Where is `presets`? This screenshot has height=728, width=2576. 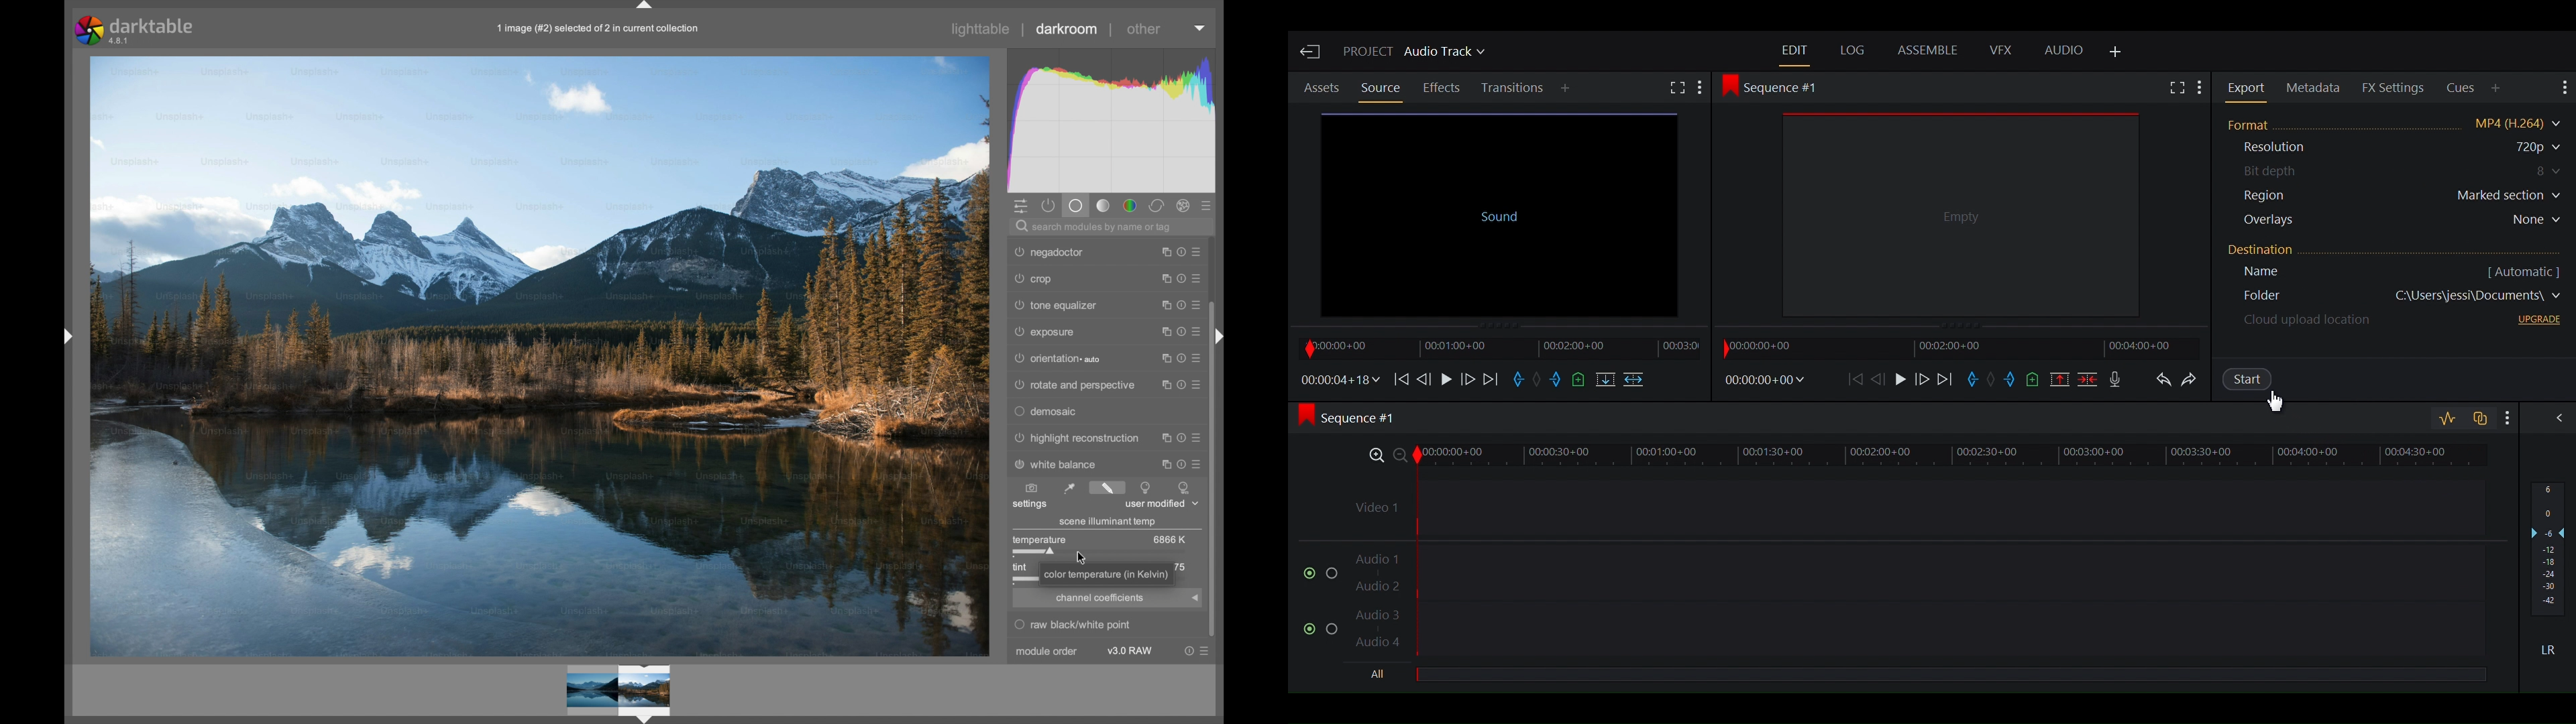 presets is located at coordinates (1200, 328).